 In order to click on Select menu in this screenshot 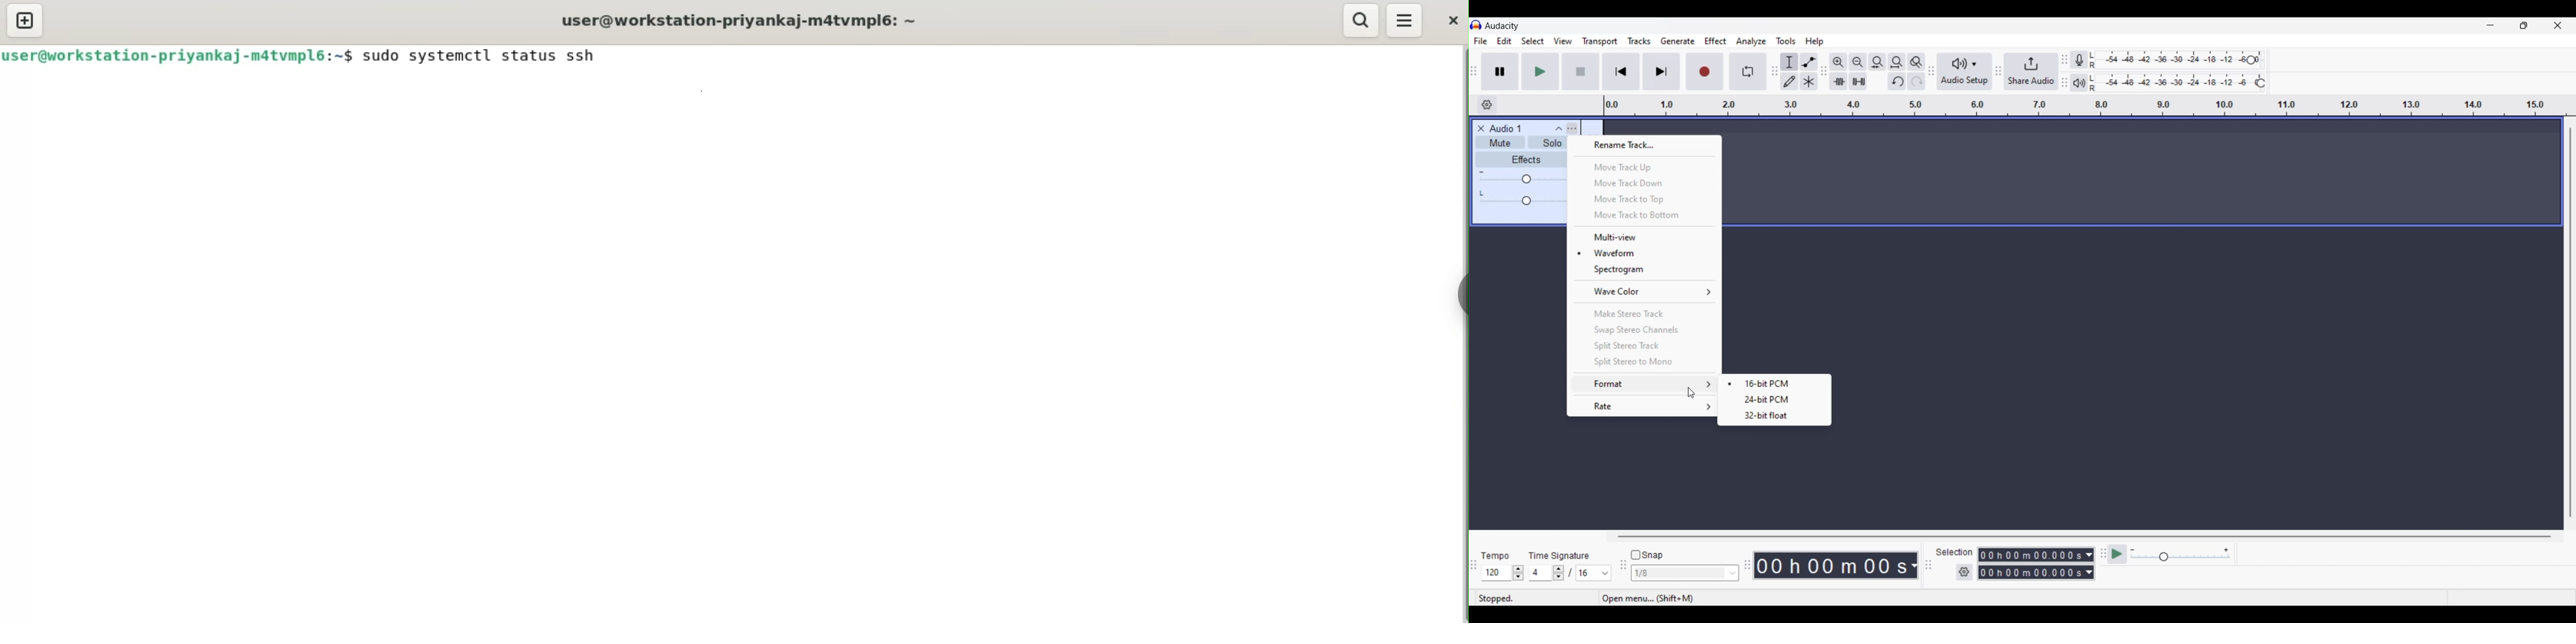, I will do `click(1533, 42)`.